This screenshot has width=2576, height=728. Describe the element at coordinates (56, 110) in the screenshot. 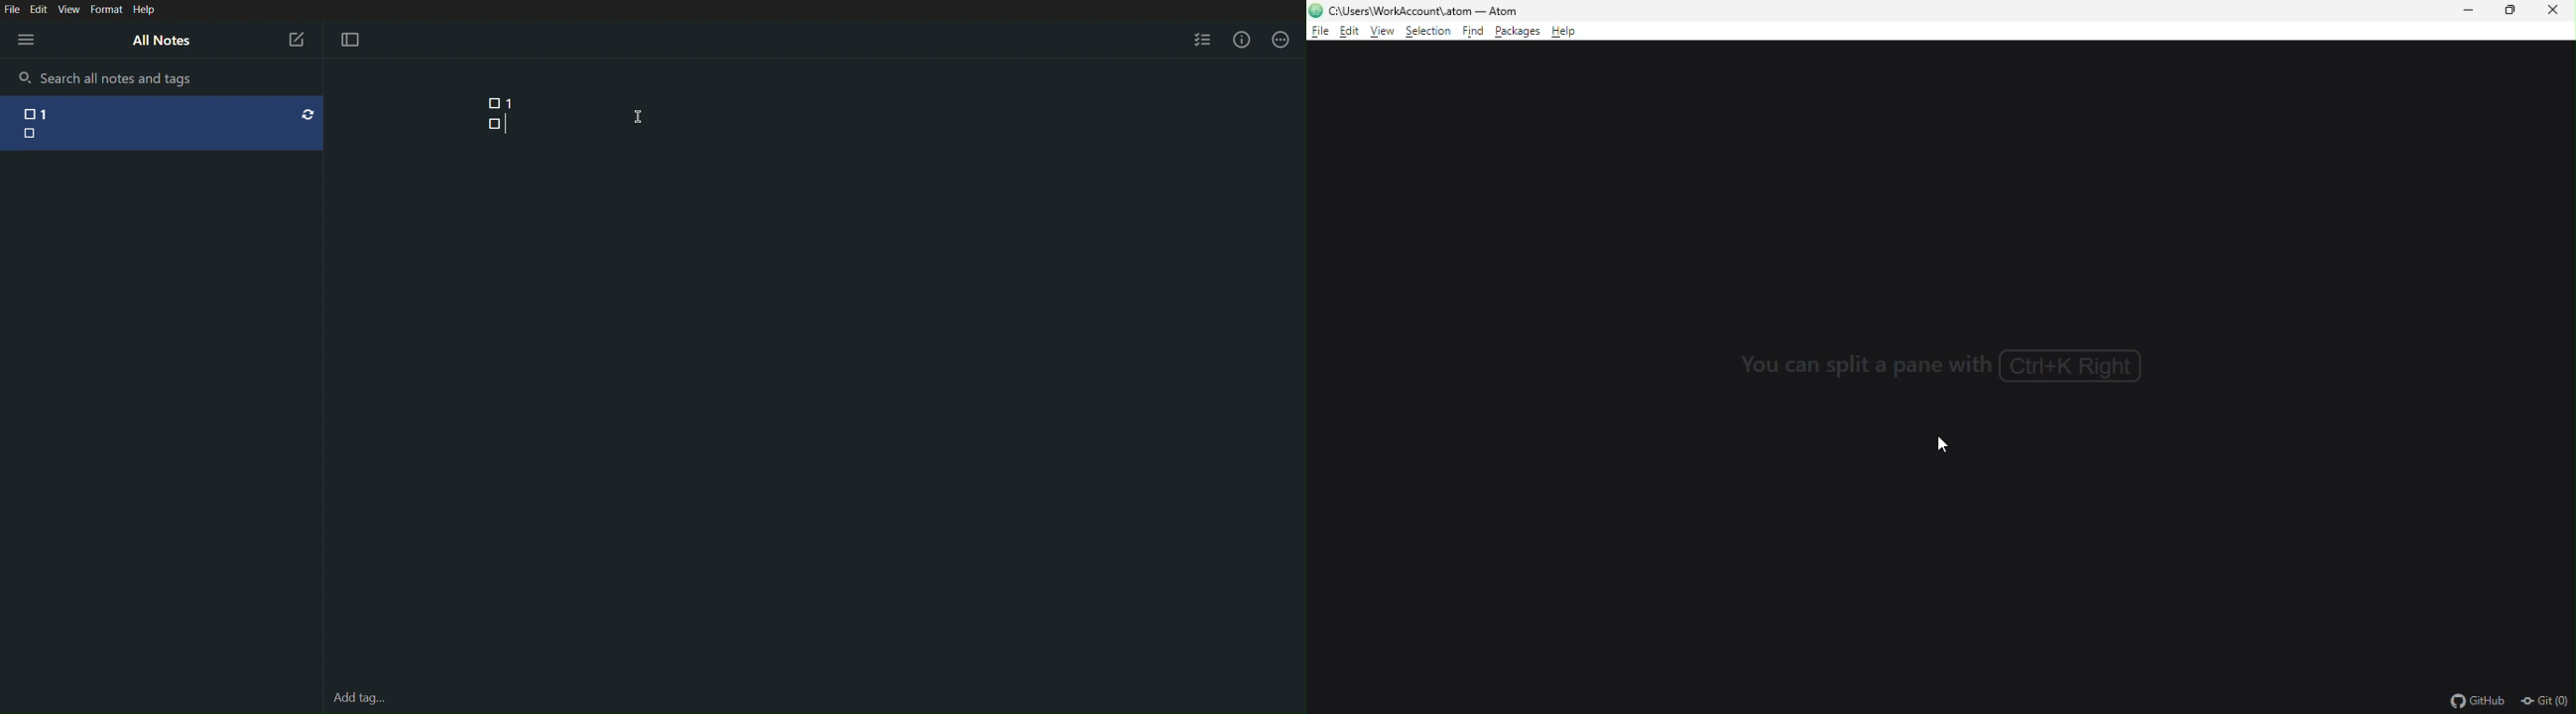

I see `1` at that location.